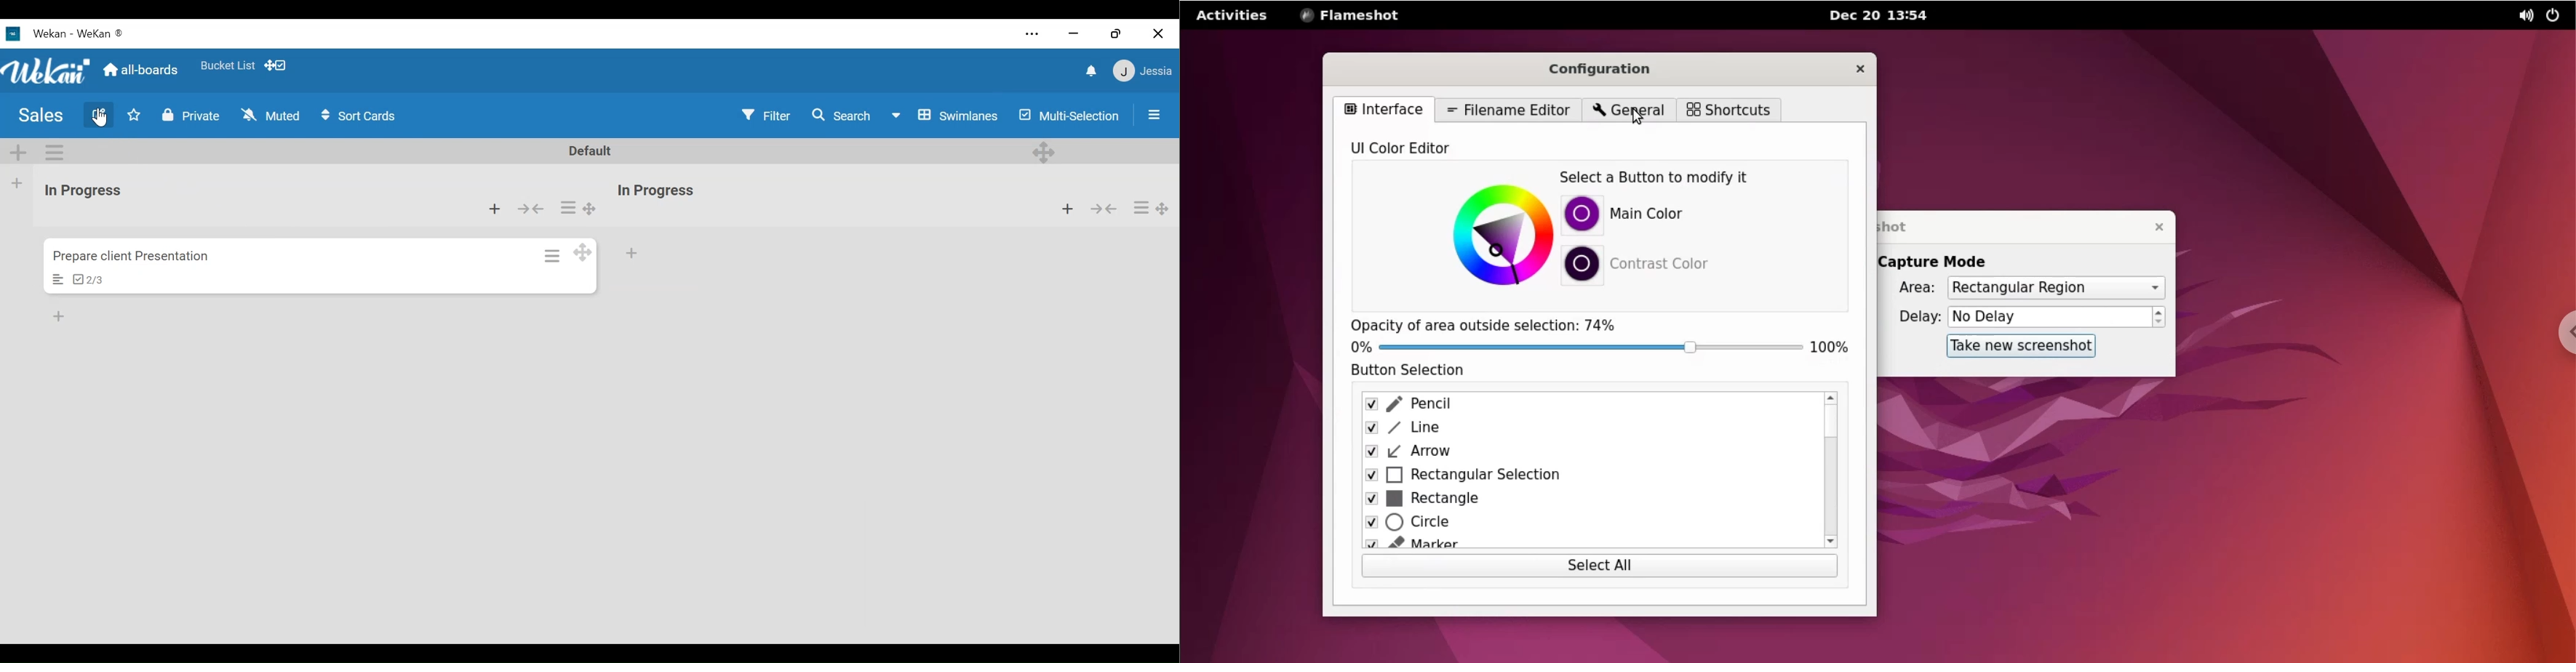 The image size is (2576, 672). Describe the element at coordinates (53, 152) in the screenshot. I see `Swimlane actions` at that location.